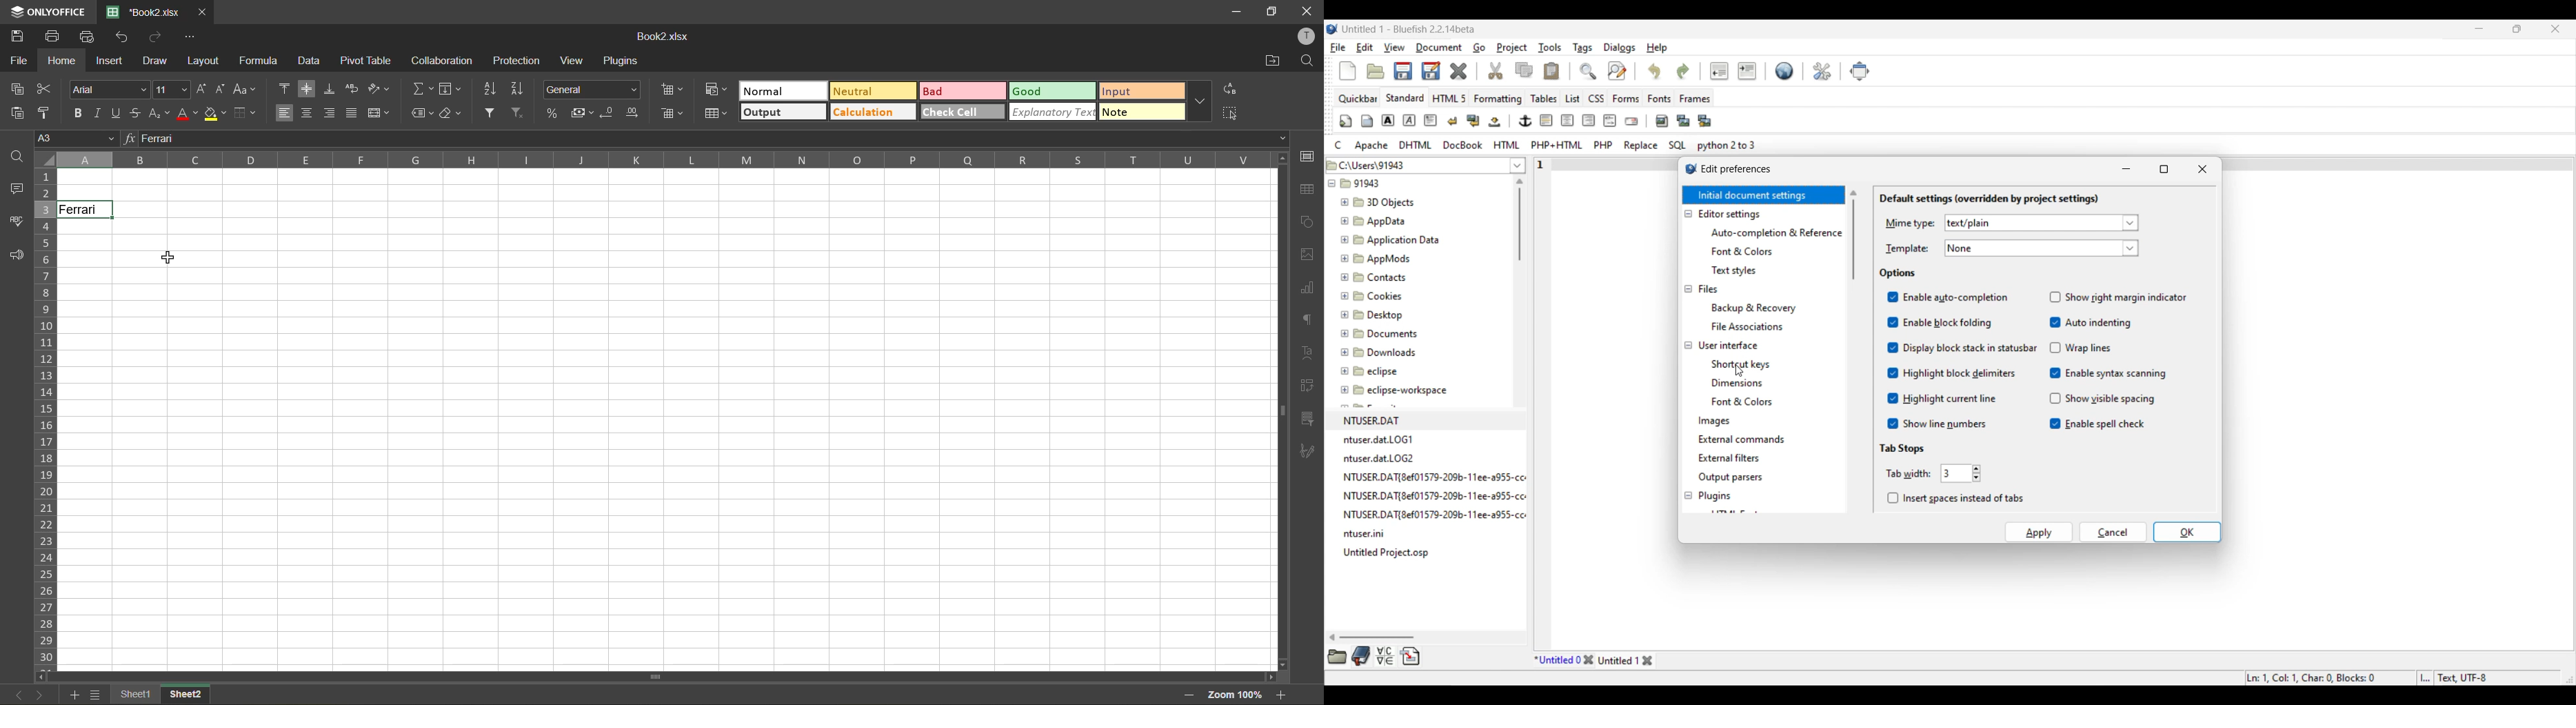 The image size is (2576, 728). What do you see at coordinates (1374, 257) in the screenshot?
I see `AppMods` at bounding box center [1374, 257].